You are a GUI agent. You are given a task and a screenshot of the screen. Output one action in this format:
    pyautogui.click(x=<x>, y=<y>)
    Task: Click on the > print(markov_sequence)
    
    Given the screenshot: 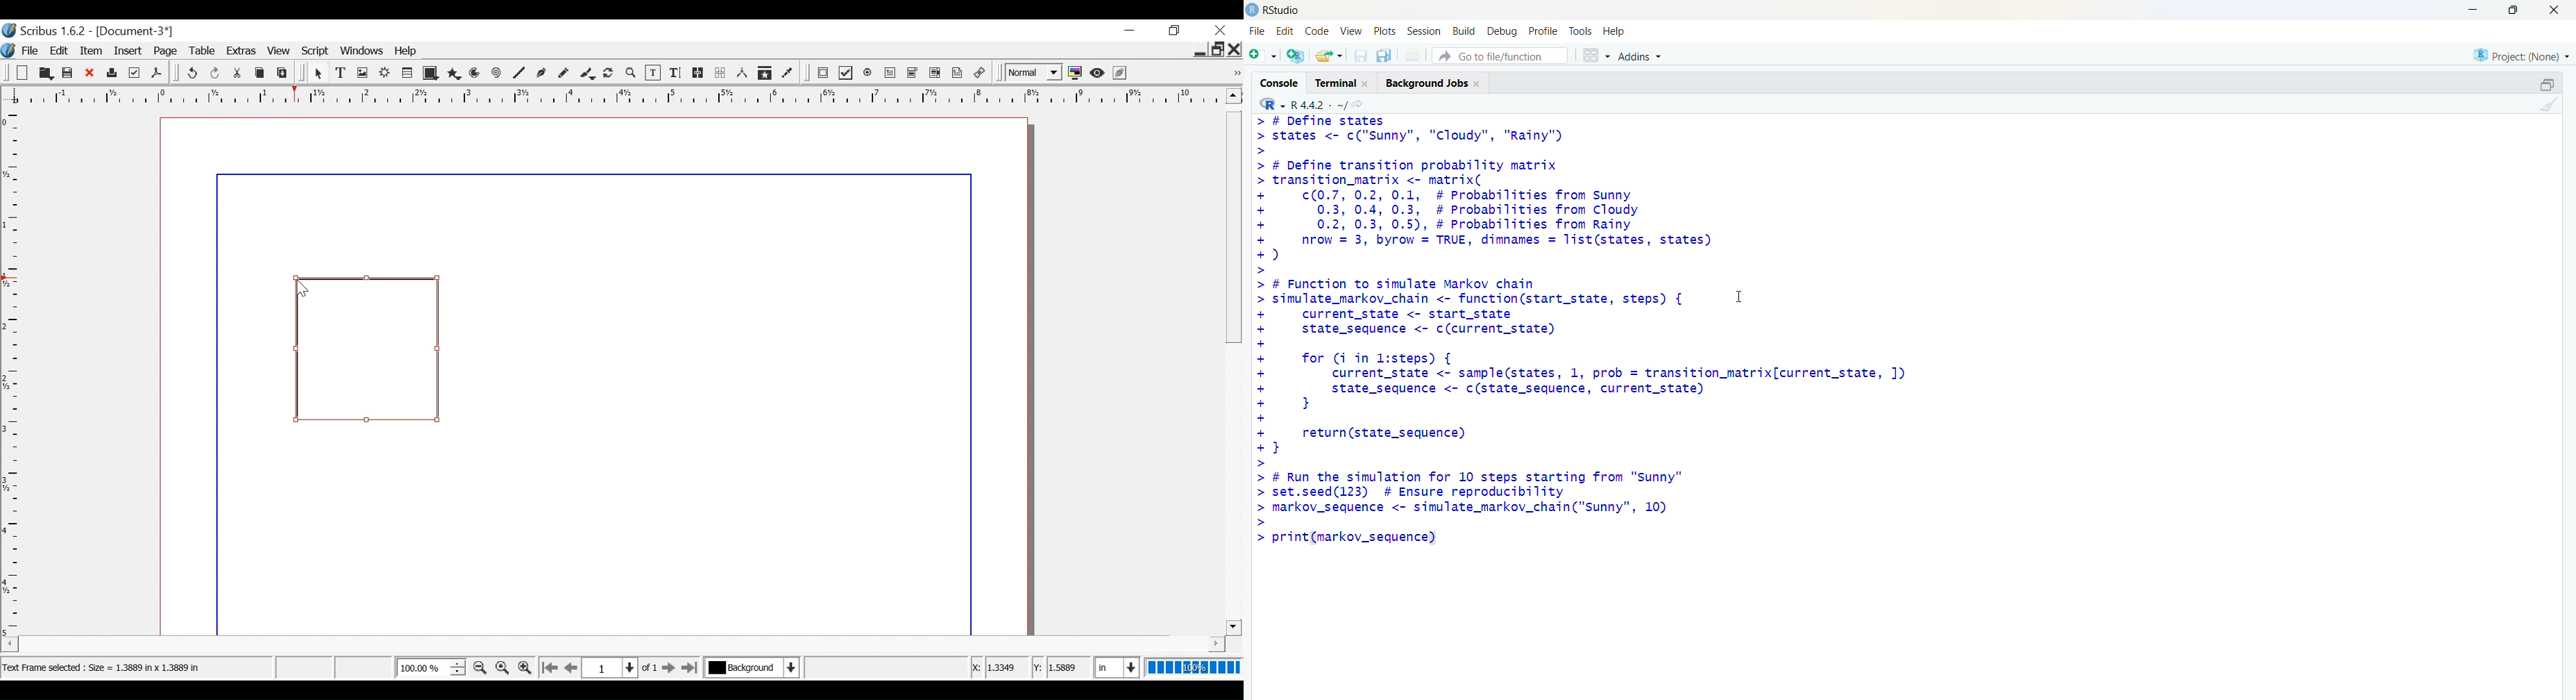 What is the action you would take?
    pyautogui.click(x=1355, y=540)
    